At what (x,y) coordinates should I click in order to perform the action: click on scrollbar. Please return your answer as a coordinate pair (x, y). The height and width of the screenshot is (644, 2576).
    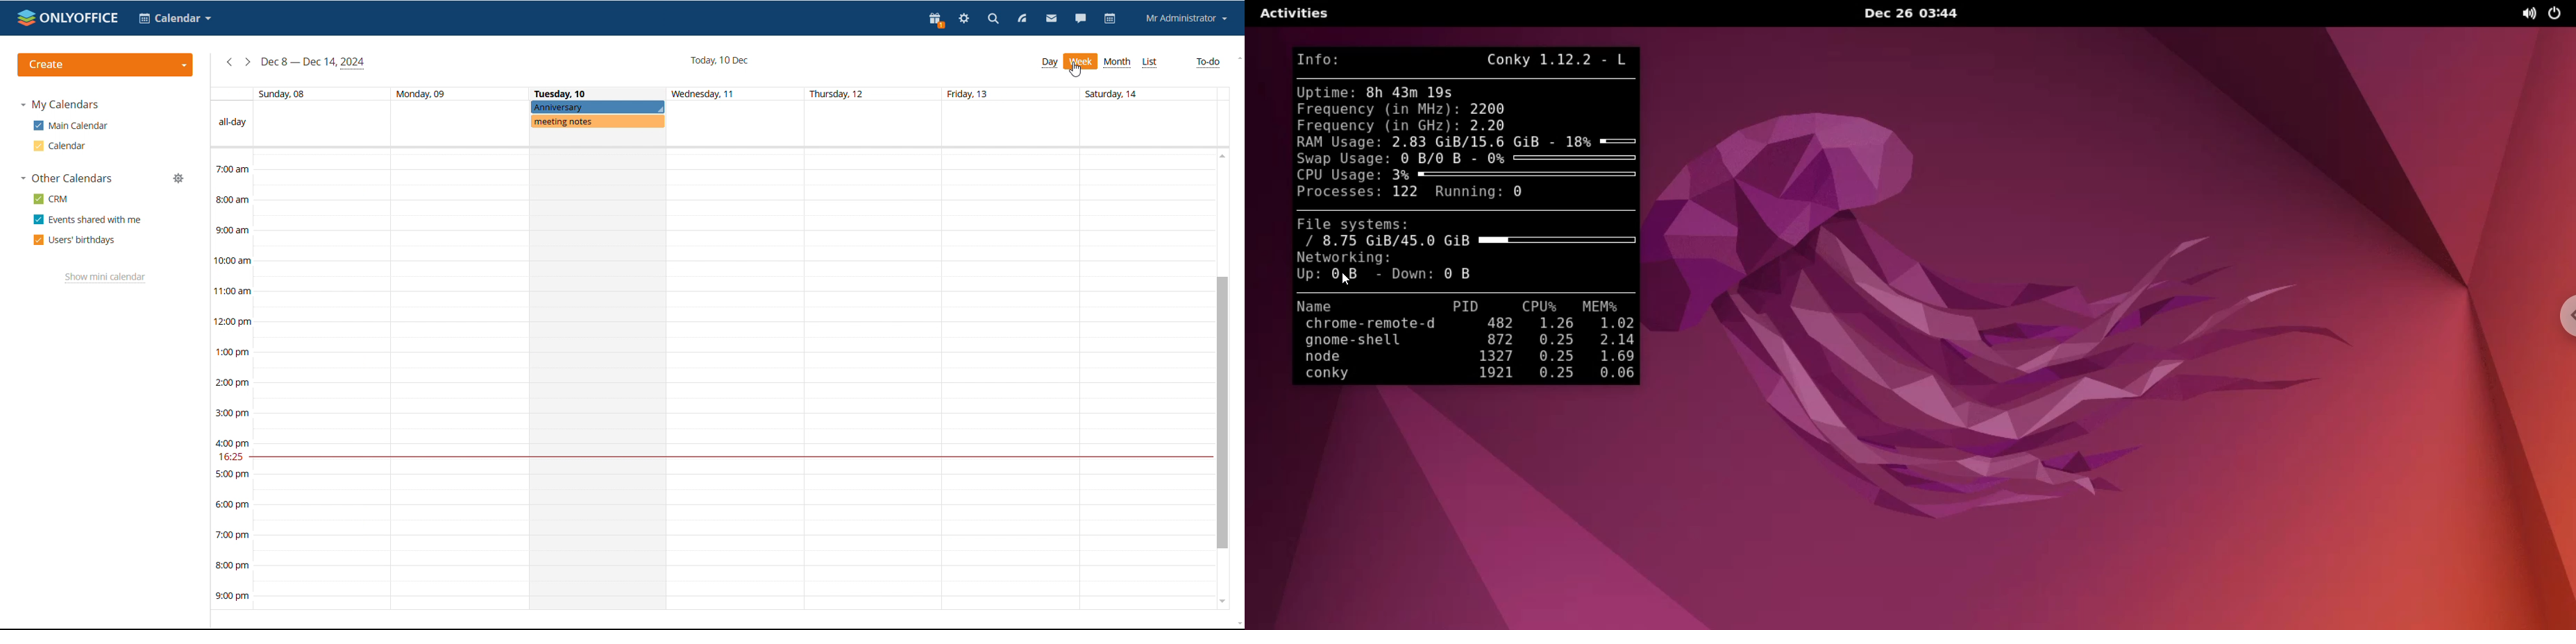
    Looking at the image, I should click on (1223, 413).